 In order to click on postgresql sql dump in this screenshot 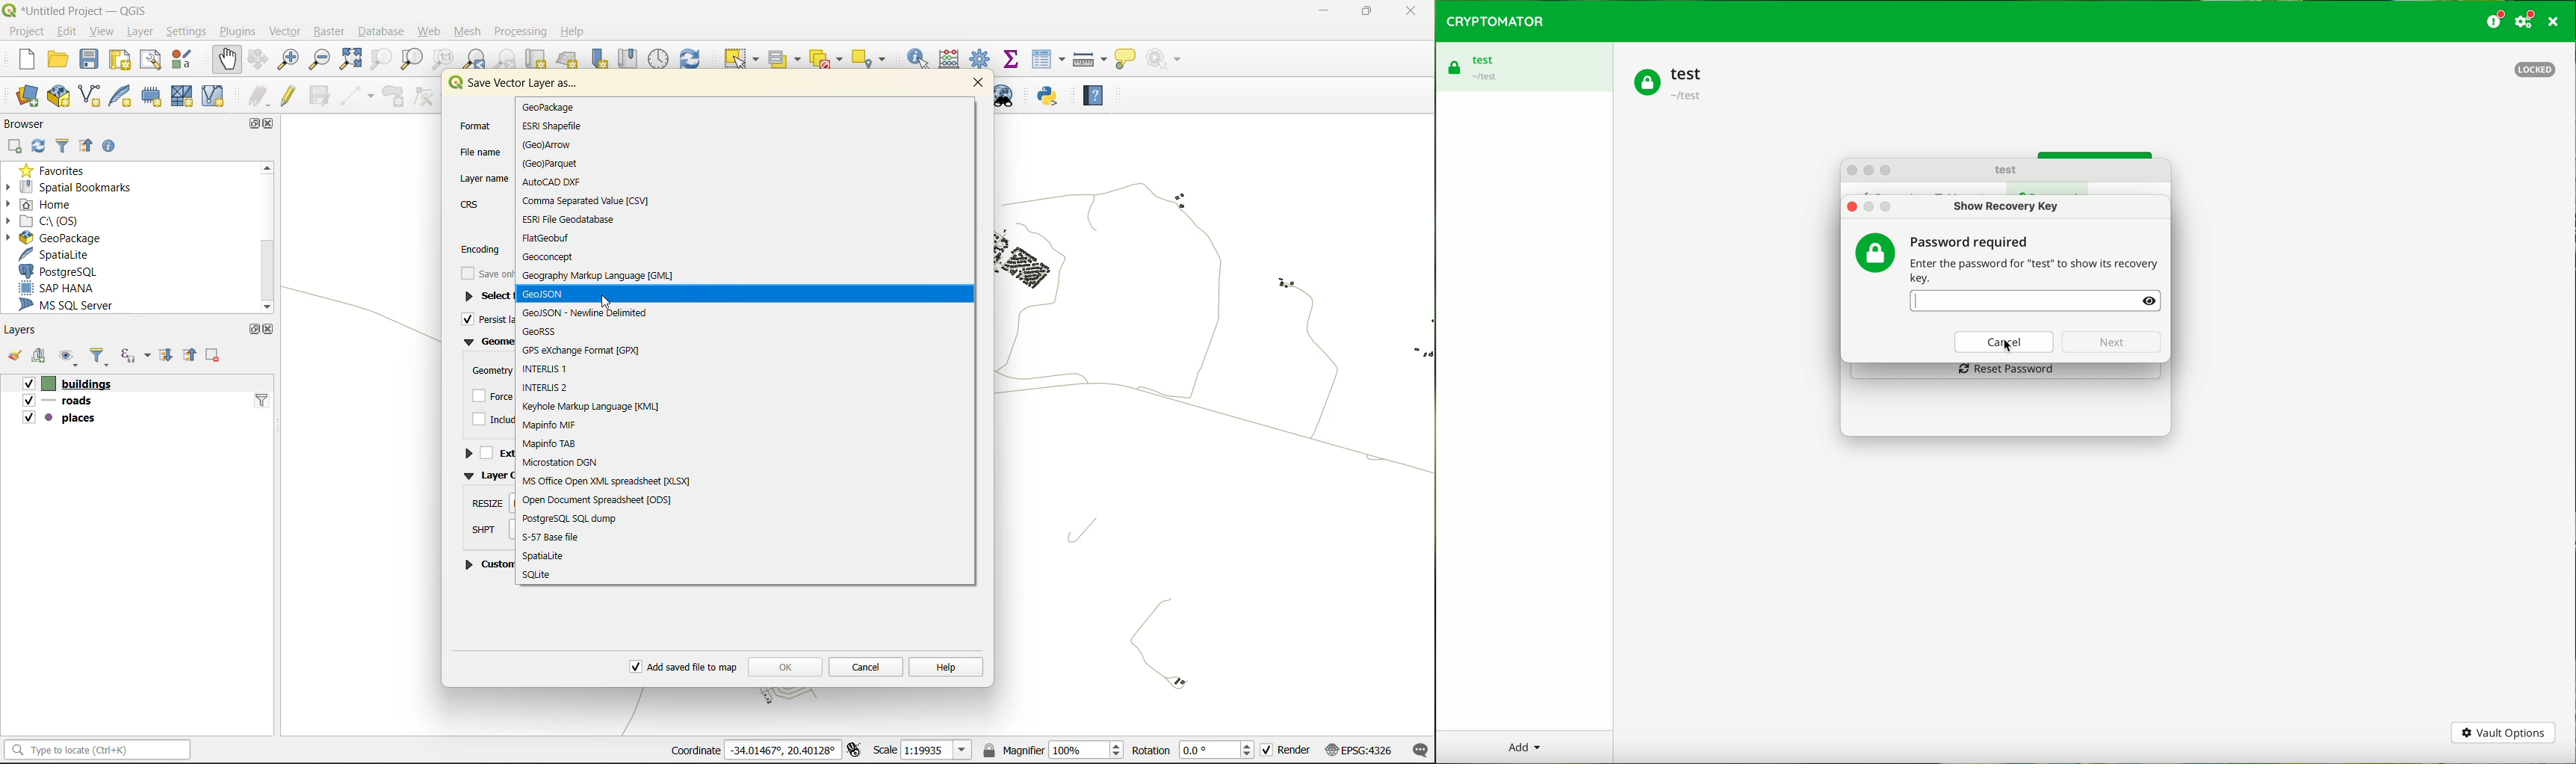, I will do `click(571, 518)`.